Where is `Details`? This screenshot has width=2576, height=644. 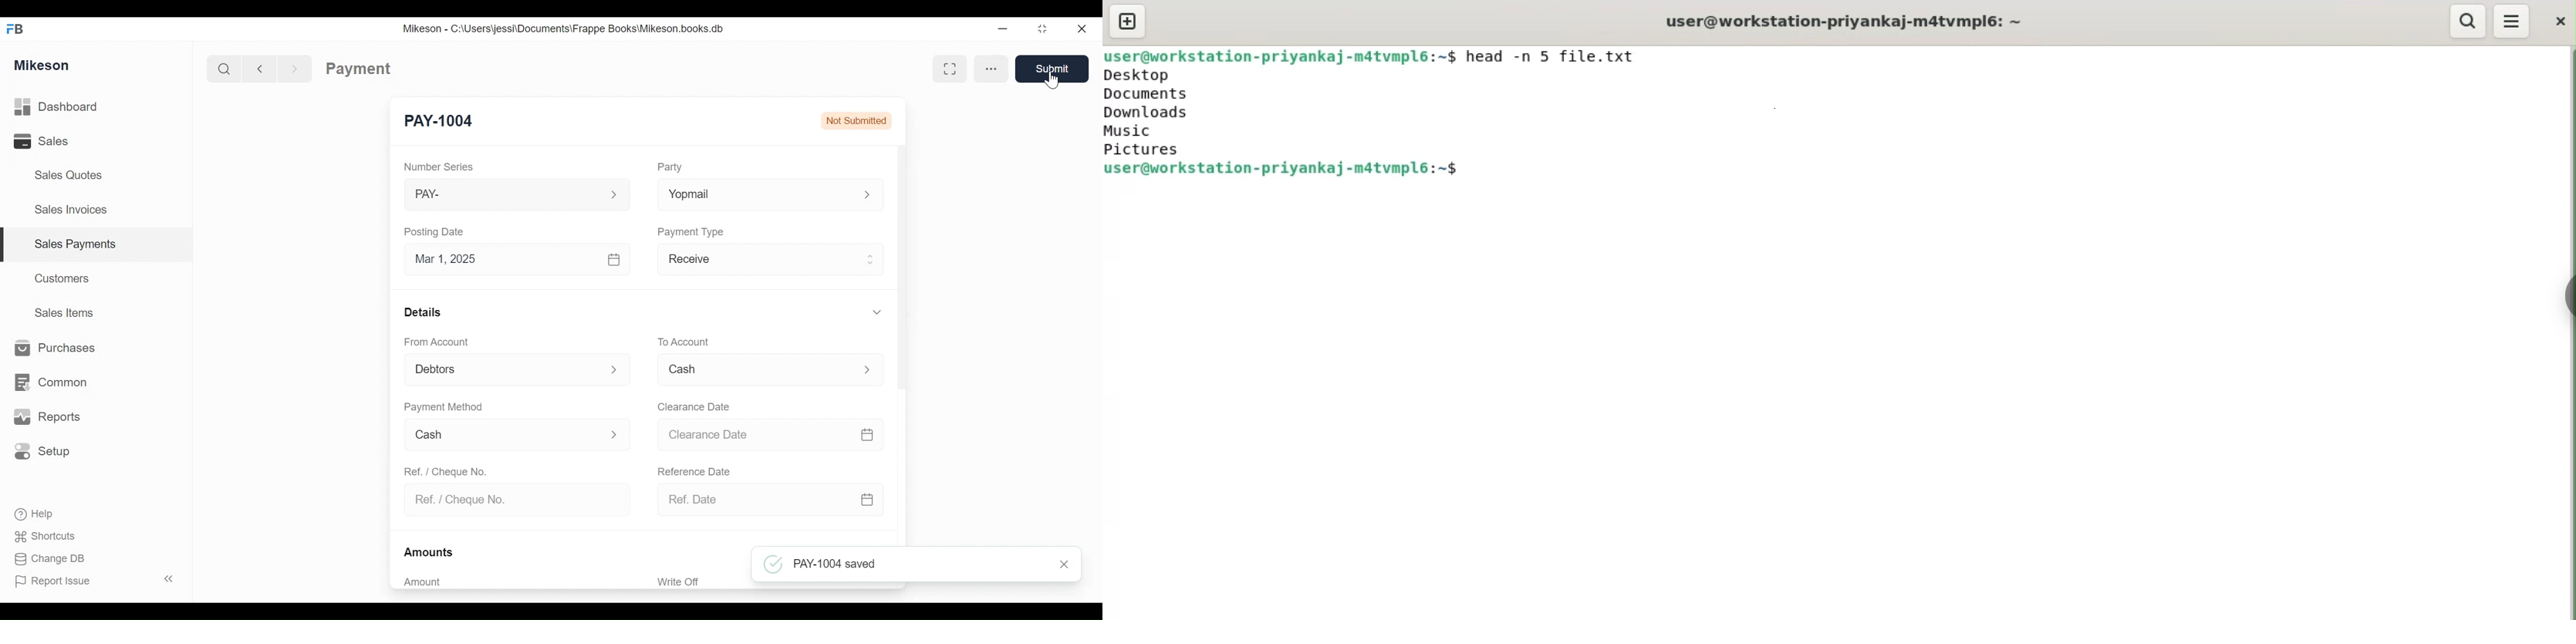
Details is located at coordinates (425, 312).